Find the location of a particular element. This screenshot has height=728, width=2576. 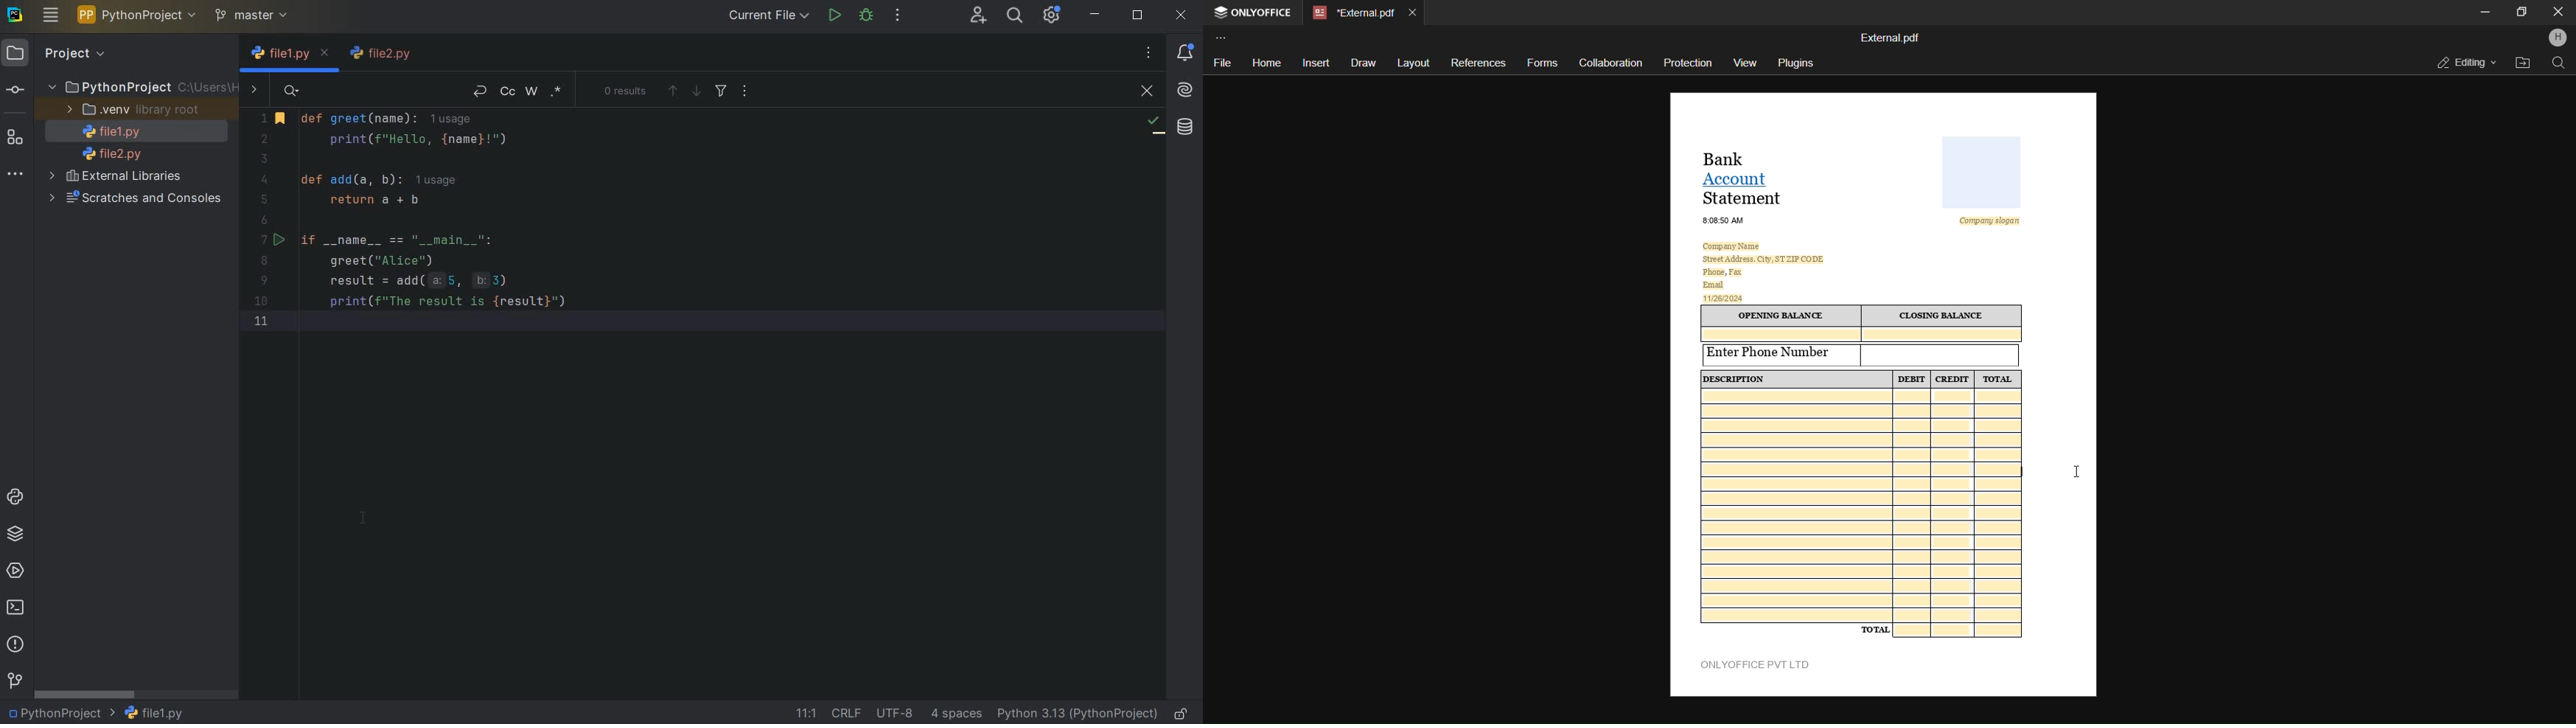

GO TO LINE is located at coordinates (804, 711).